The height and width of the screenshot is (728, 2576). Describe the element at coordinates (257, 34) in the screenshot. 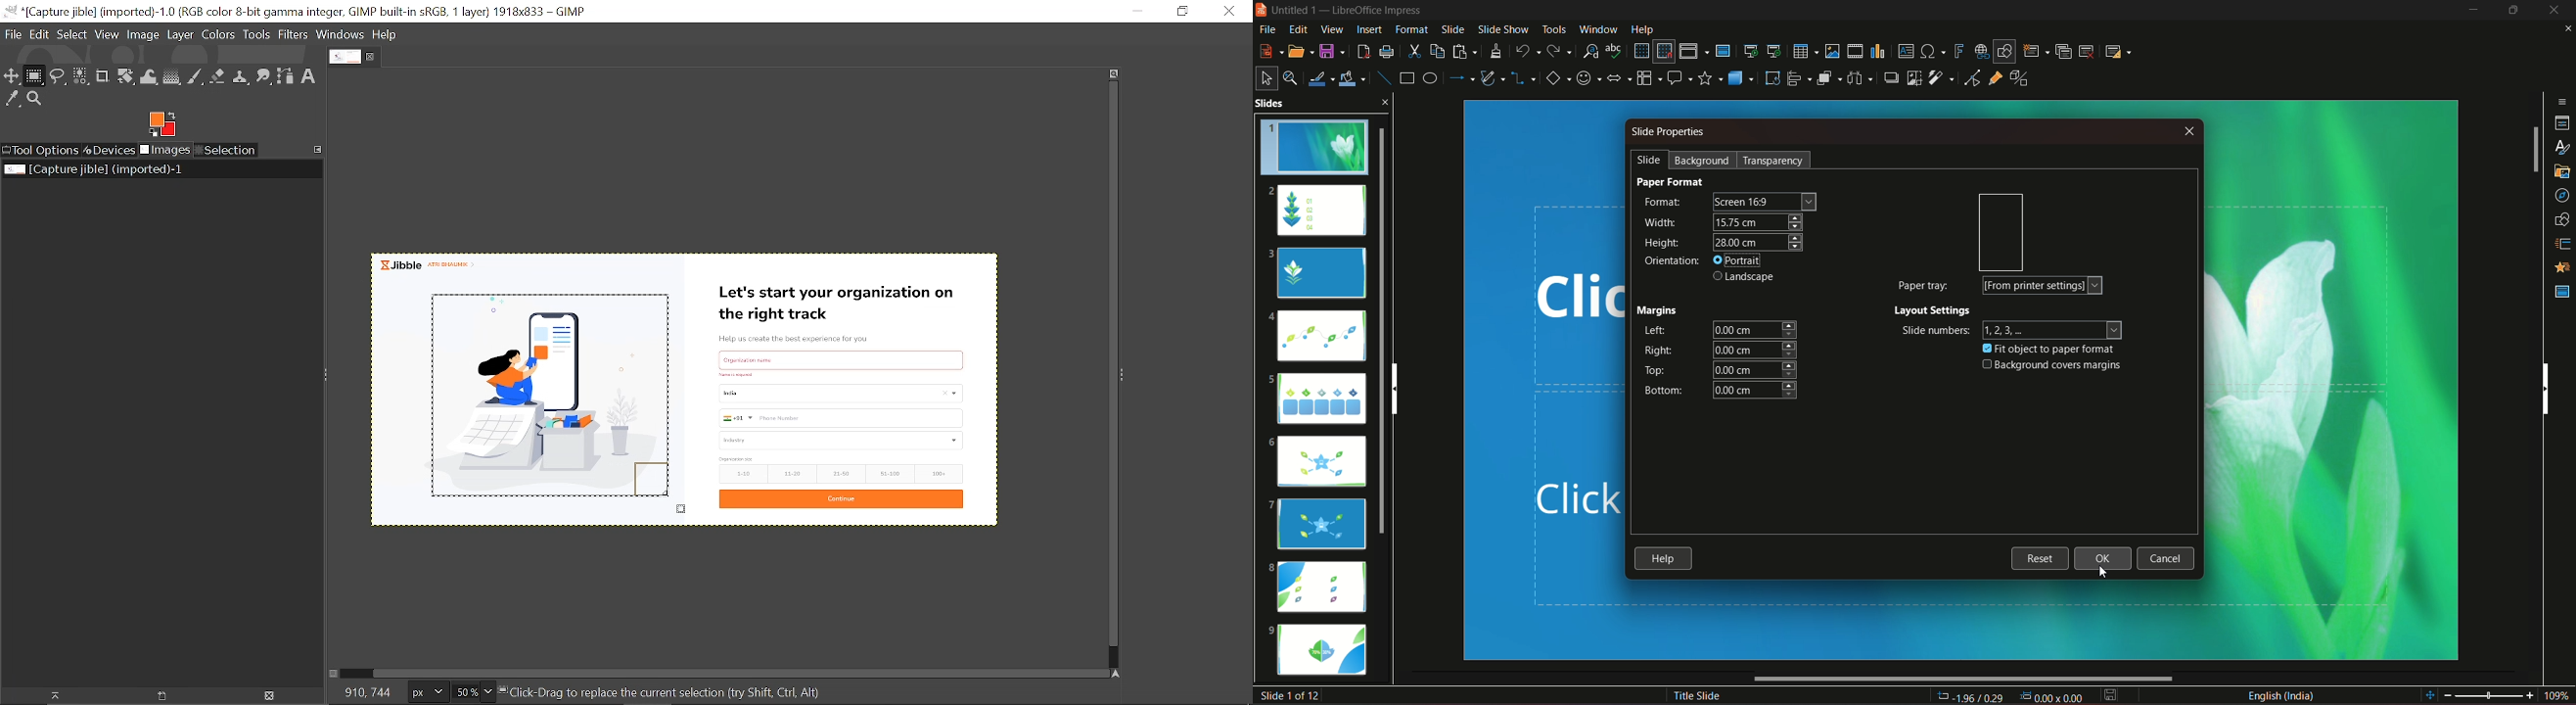

I see `Tools` at that location.